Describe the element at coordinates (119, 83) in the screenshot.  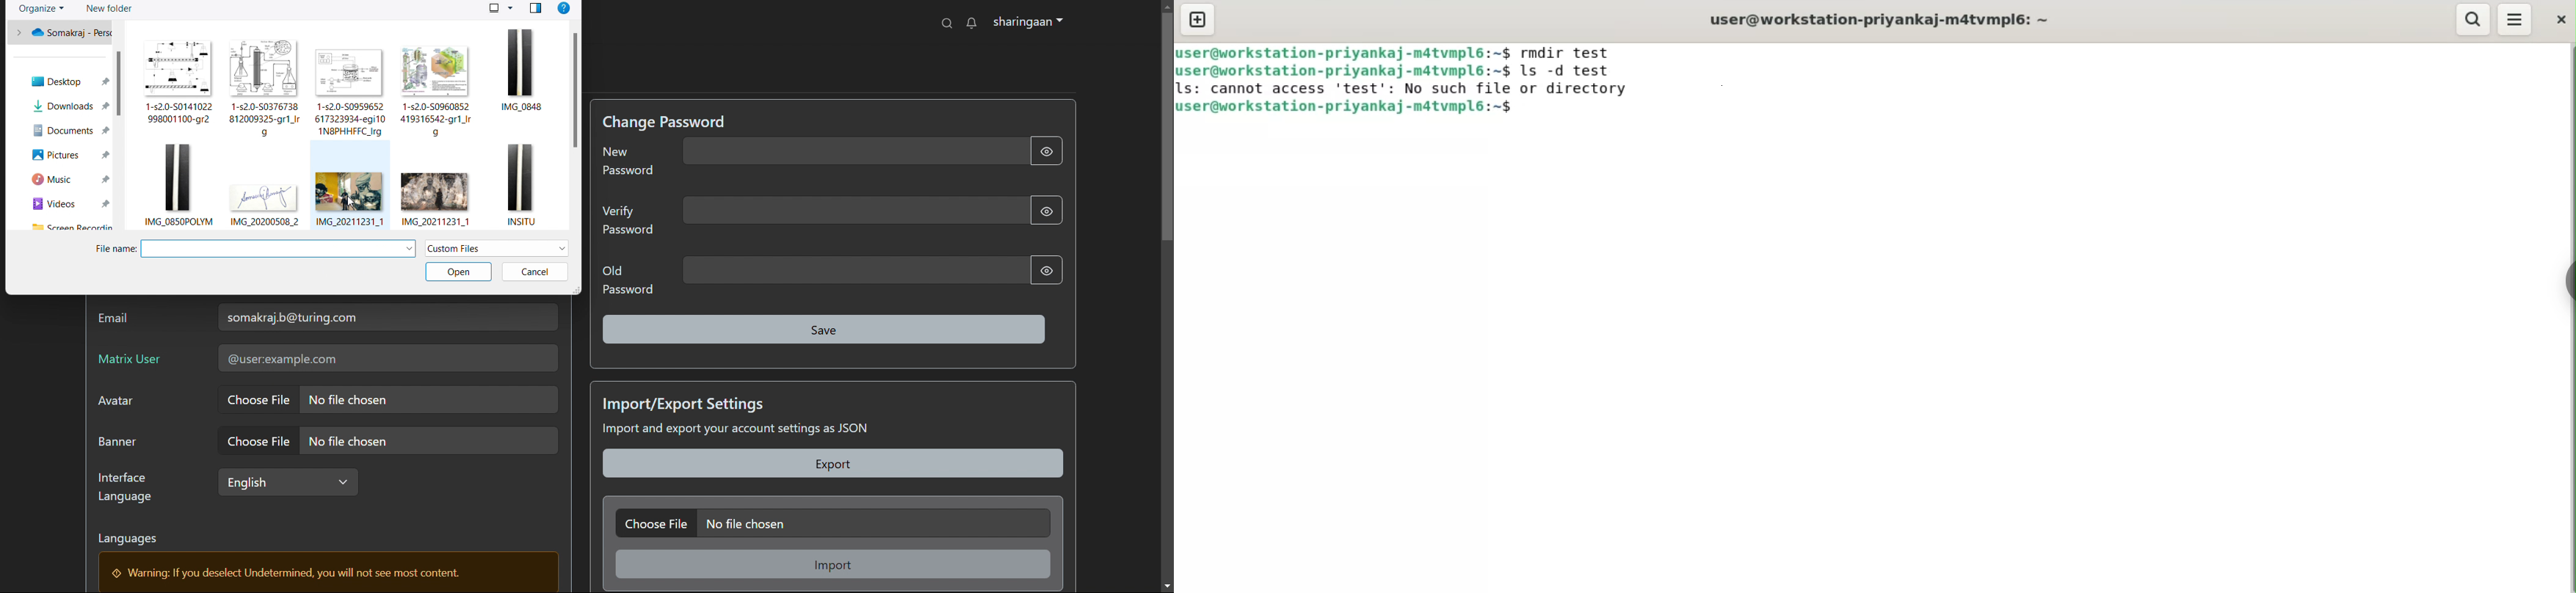
I see `scrollbar` at that location.